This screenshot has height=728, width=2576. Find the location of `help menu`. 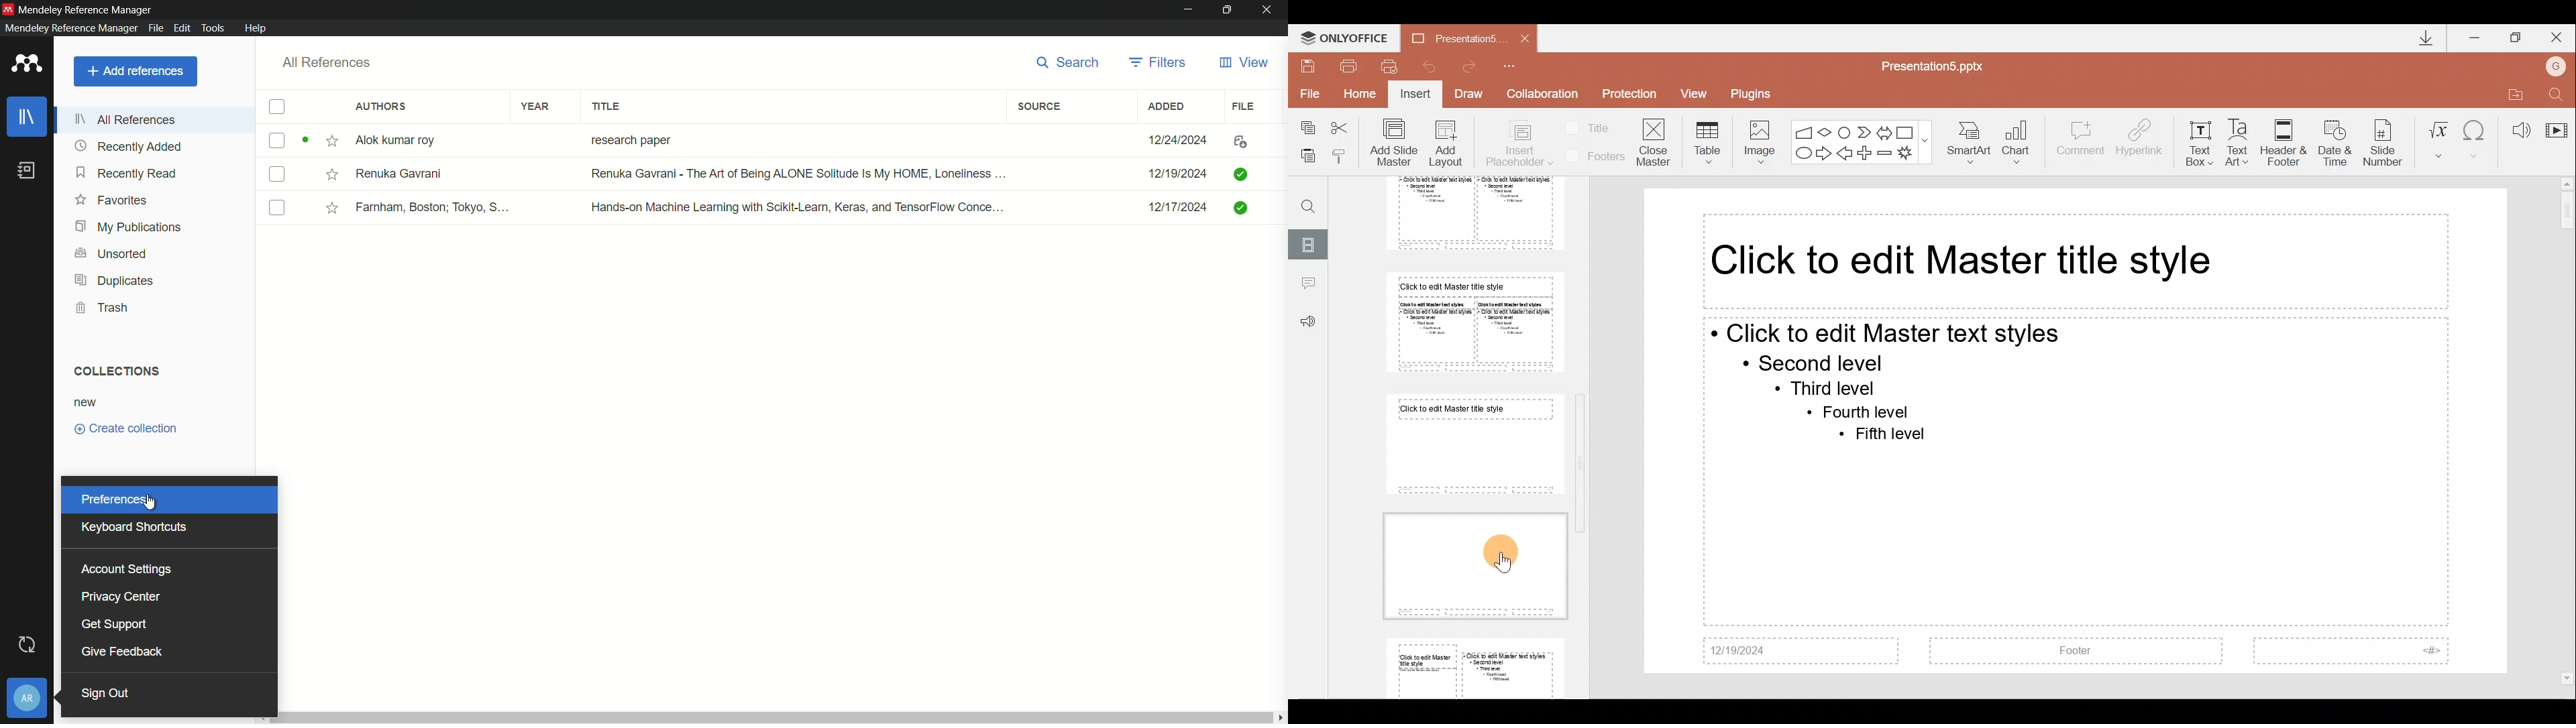

help menu is located at coordinates (255, 28).